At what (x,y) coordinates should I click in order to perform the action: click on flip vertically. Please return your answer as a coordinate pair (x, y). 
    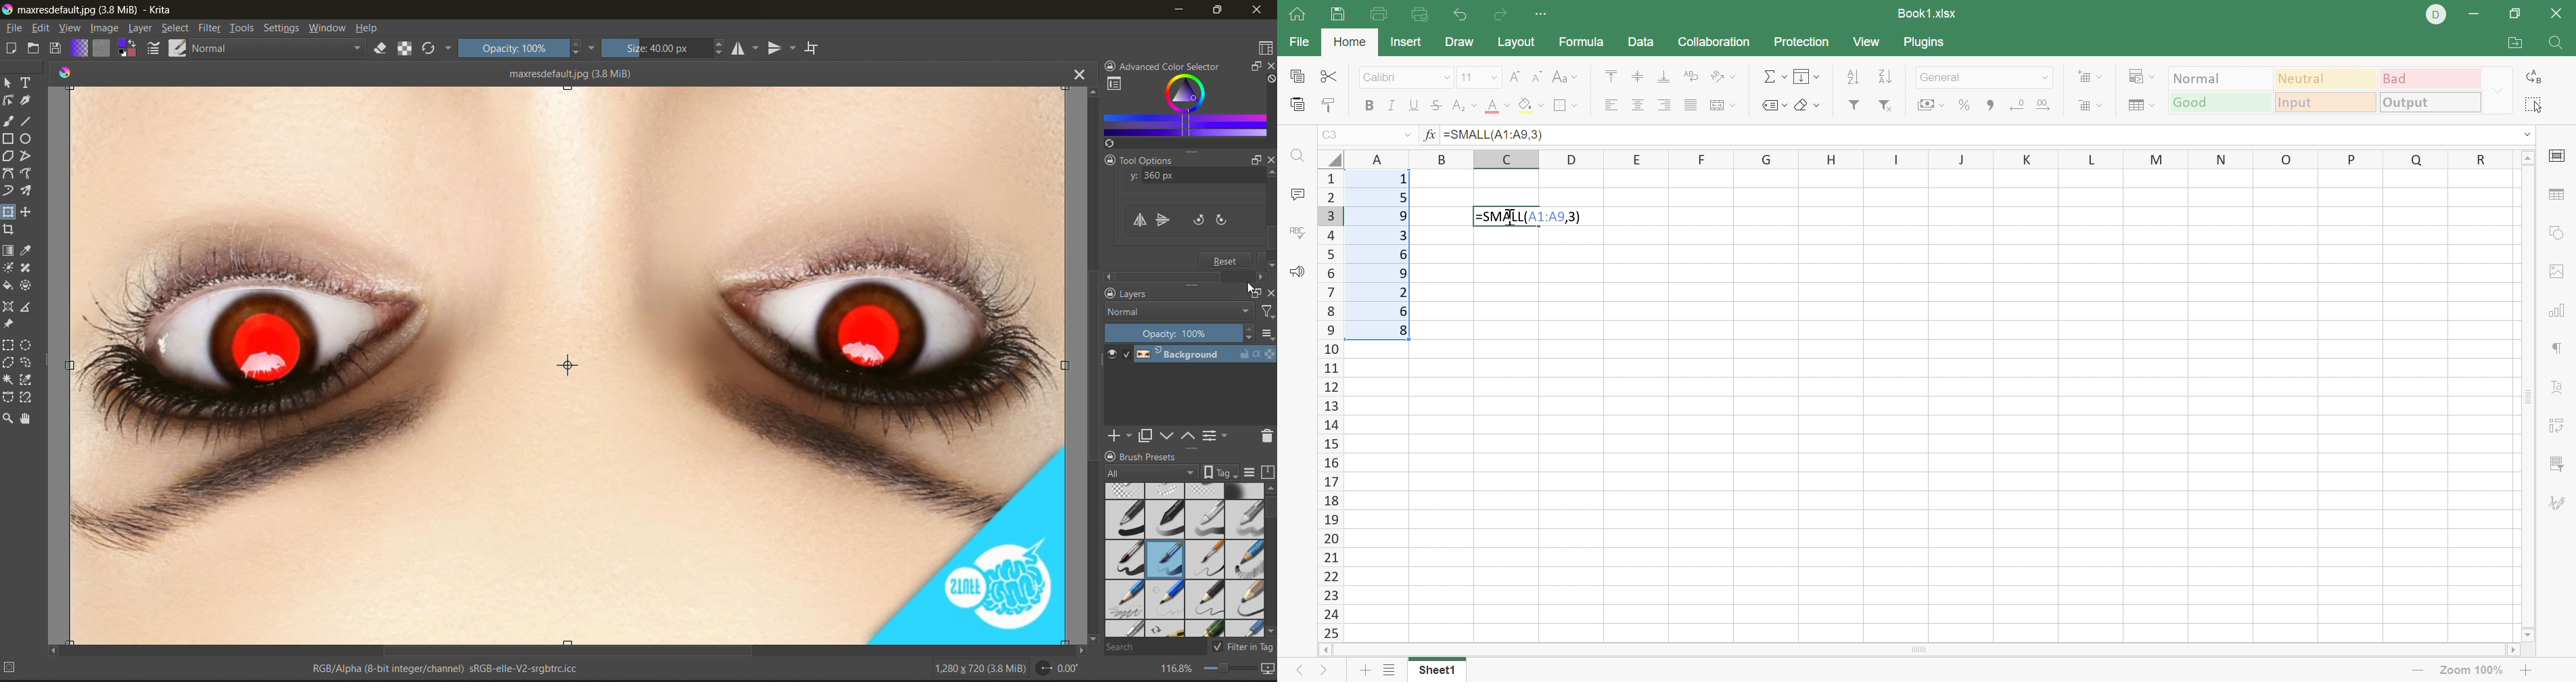
    Looking at the image, I should click on (1163, 220).